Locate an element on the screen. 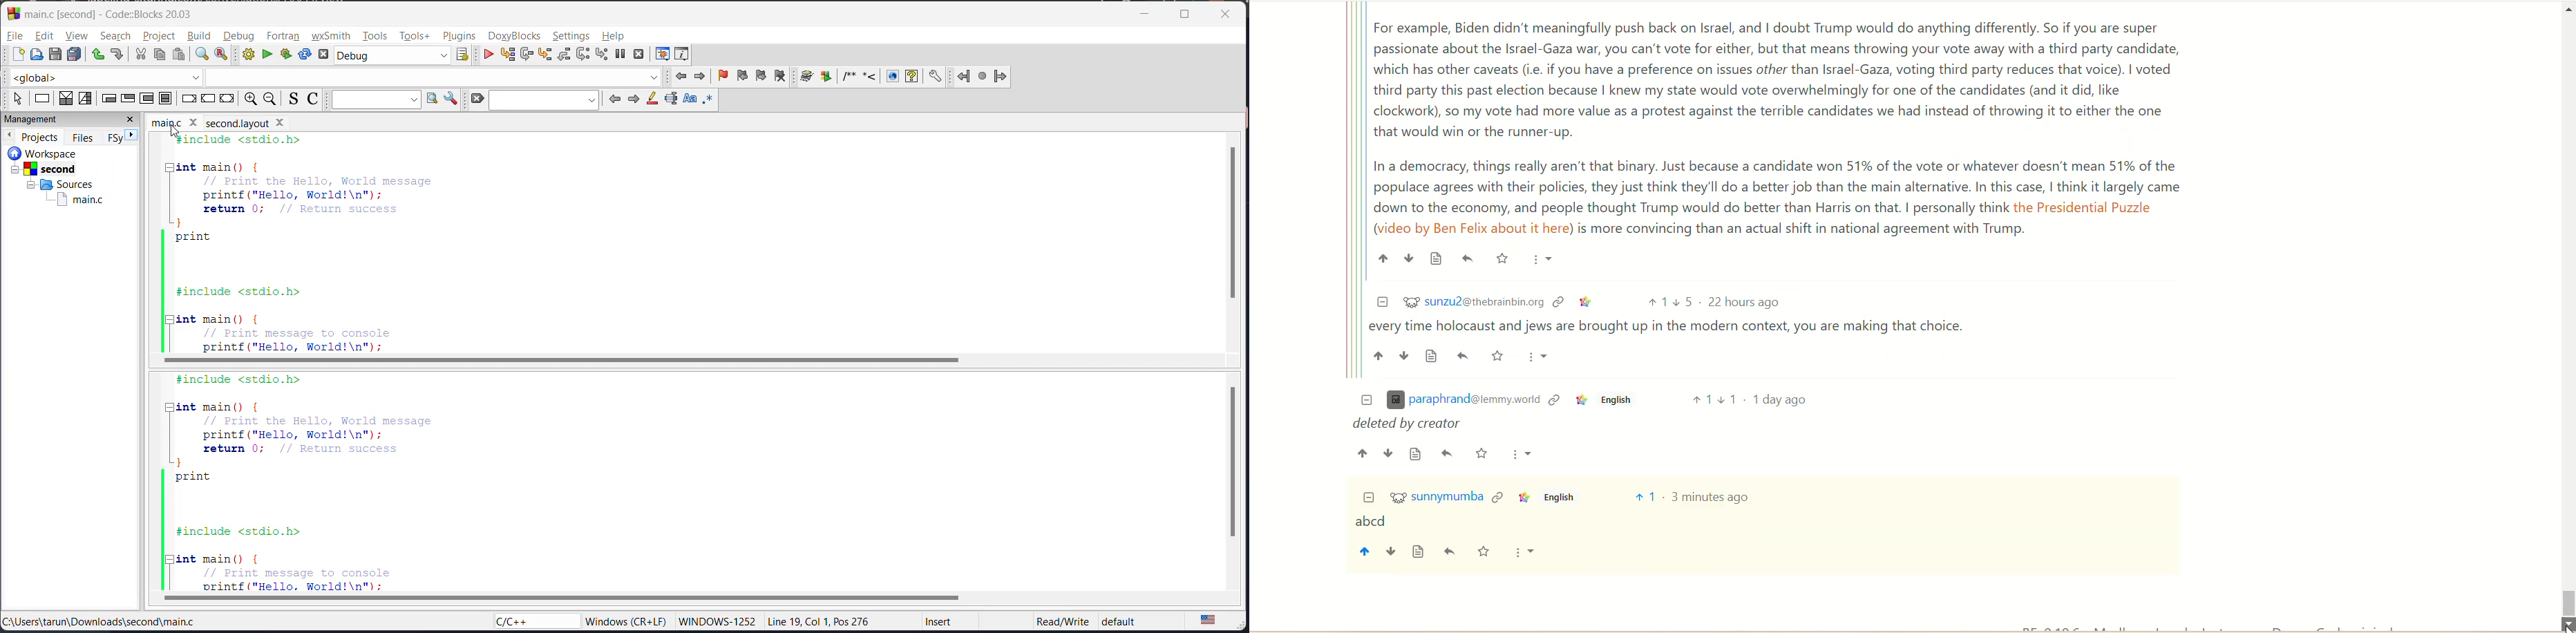  Collapse is located at coordinates (1381, 302).